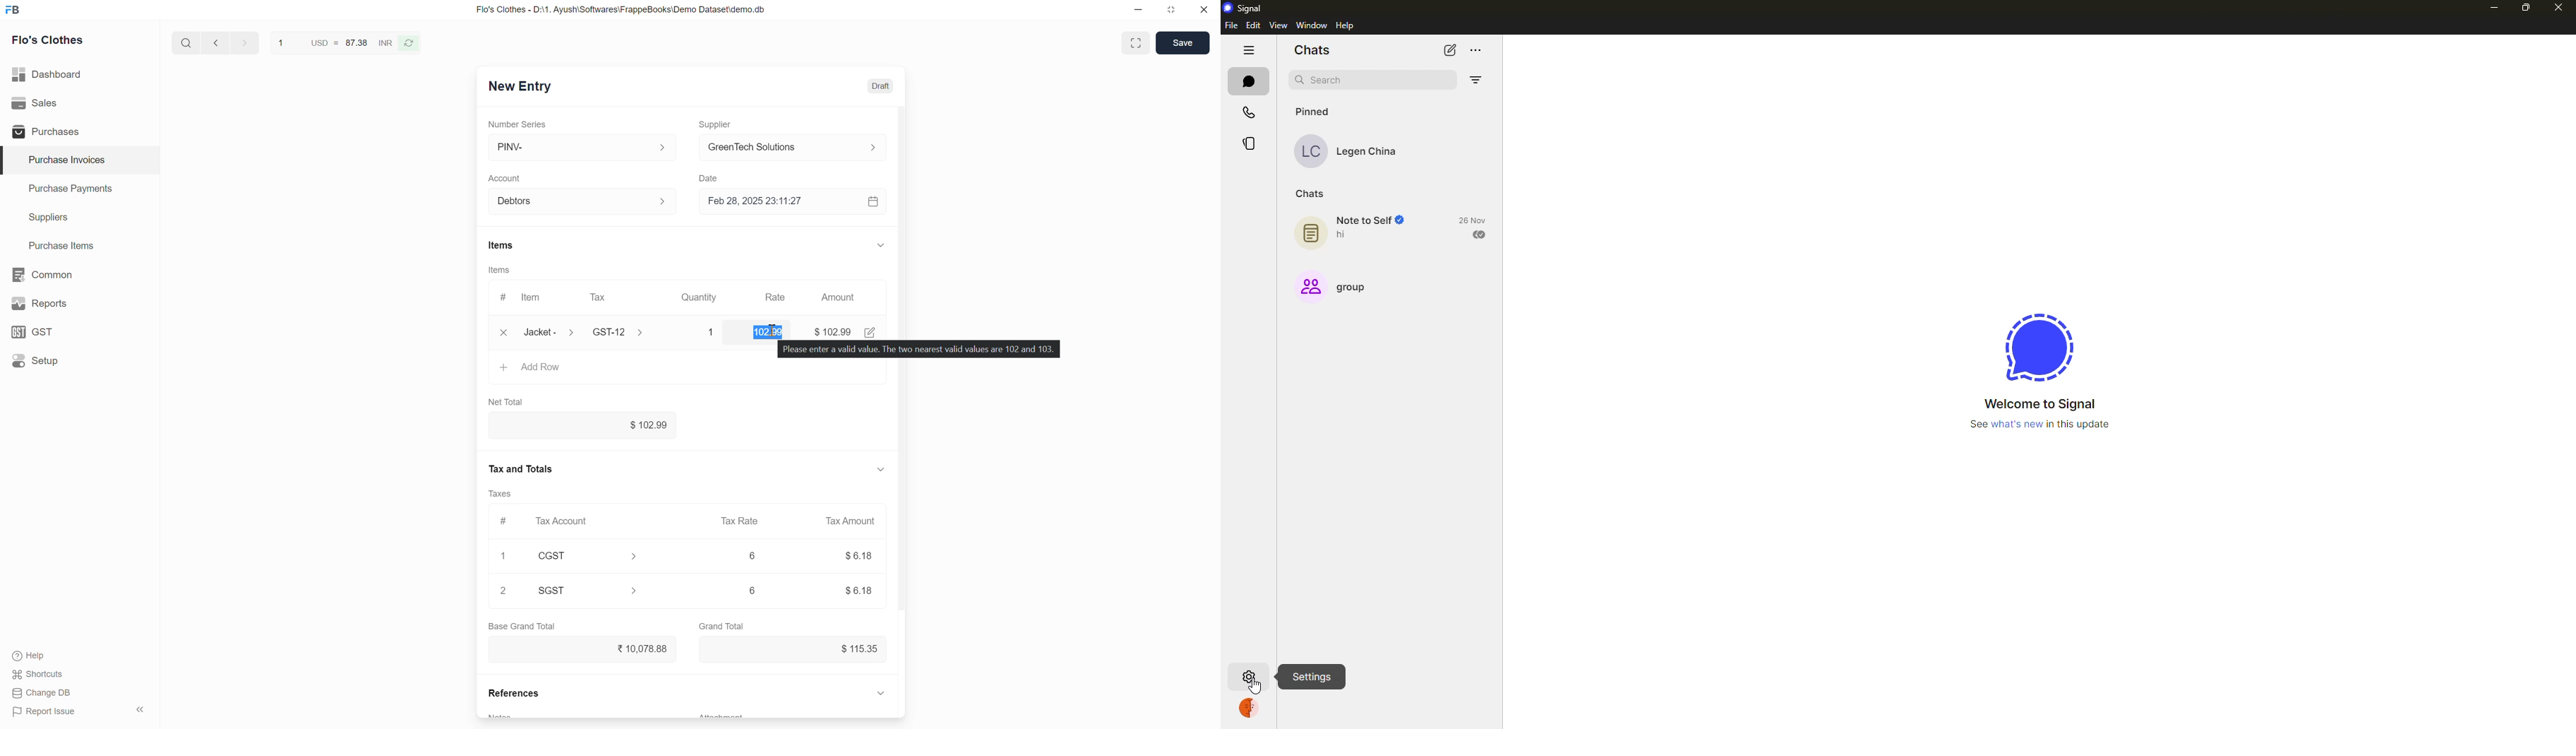 Image resolution: width=2576 pixels, height=756 pixels. Describe the element at coordinates (719, 125) in the screenshot. I see `Supplier` at that location.